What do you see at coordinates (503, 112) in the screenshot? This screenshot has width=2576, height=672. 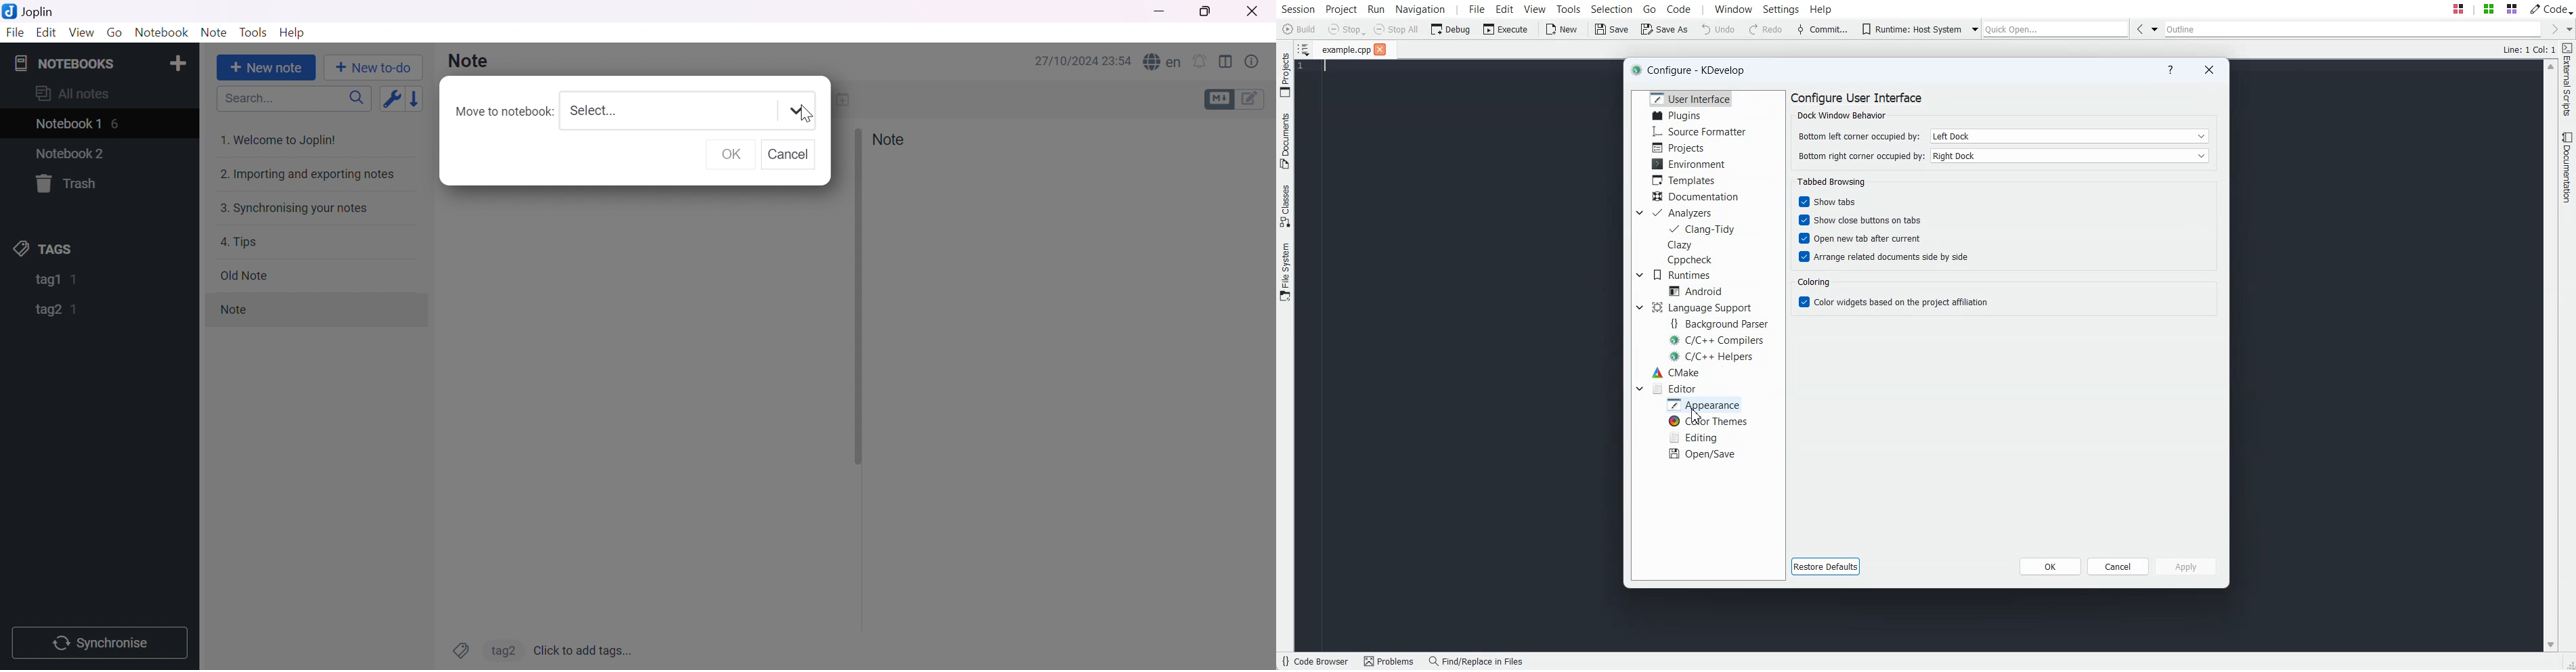 I see `Move to notebook:` at bounding box center [503, 112].